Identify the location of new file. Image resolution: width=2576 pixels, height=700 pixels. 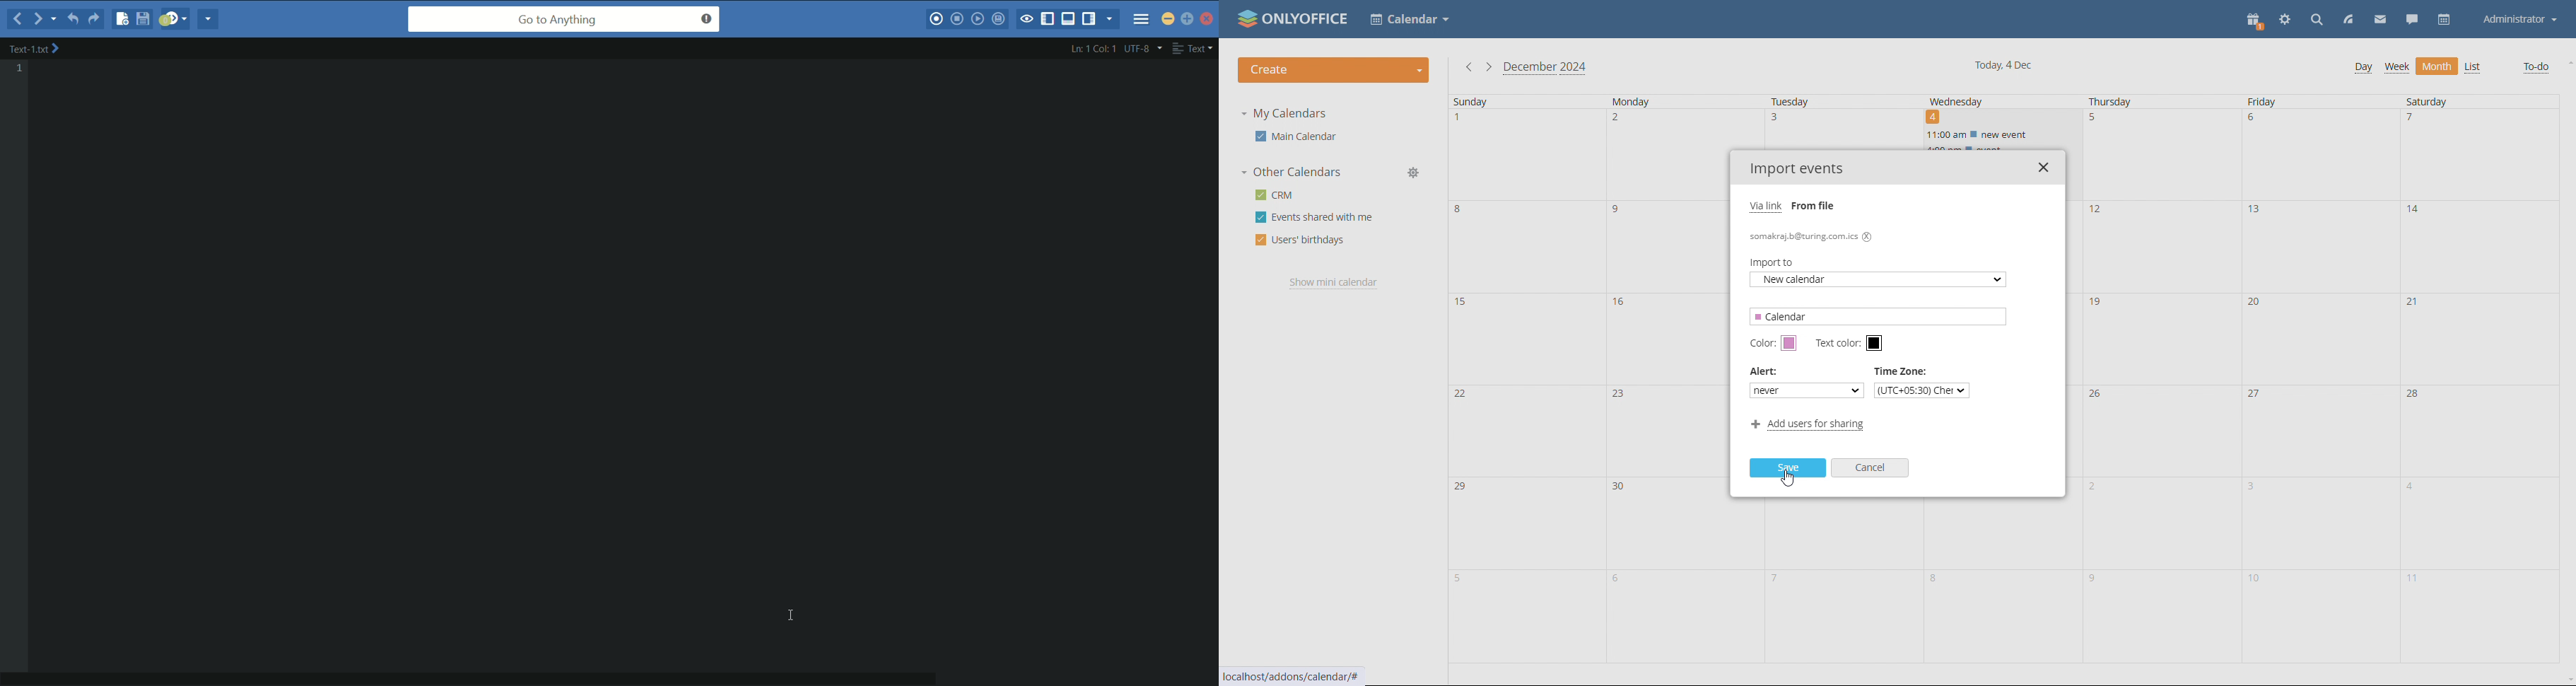
(119, 18).